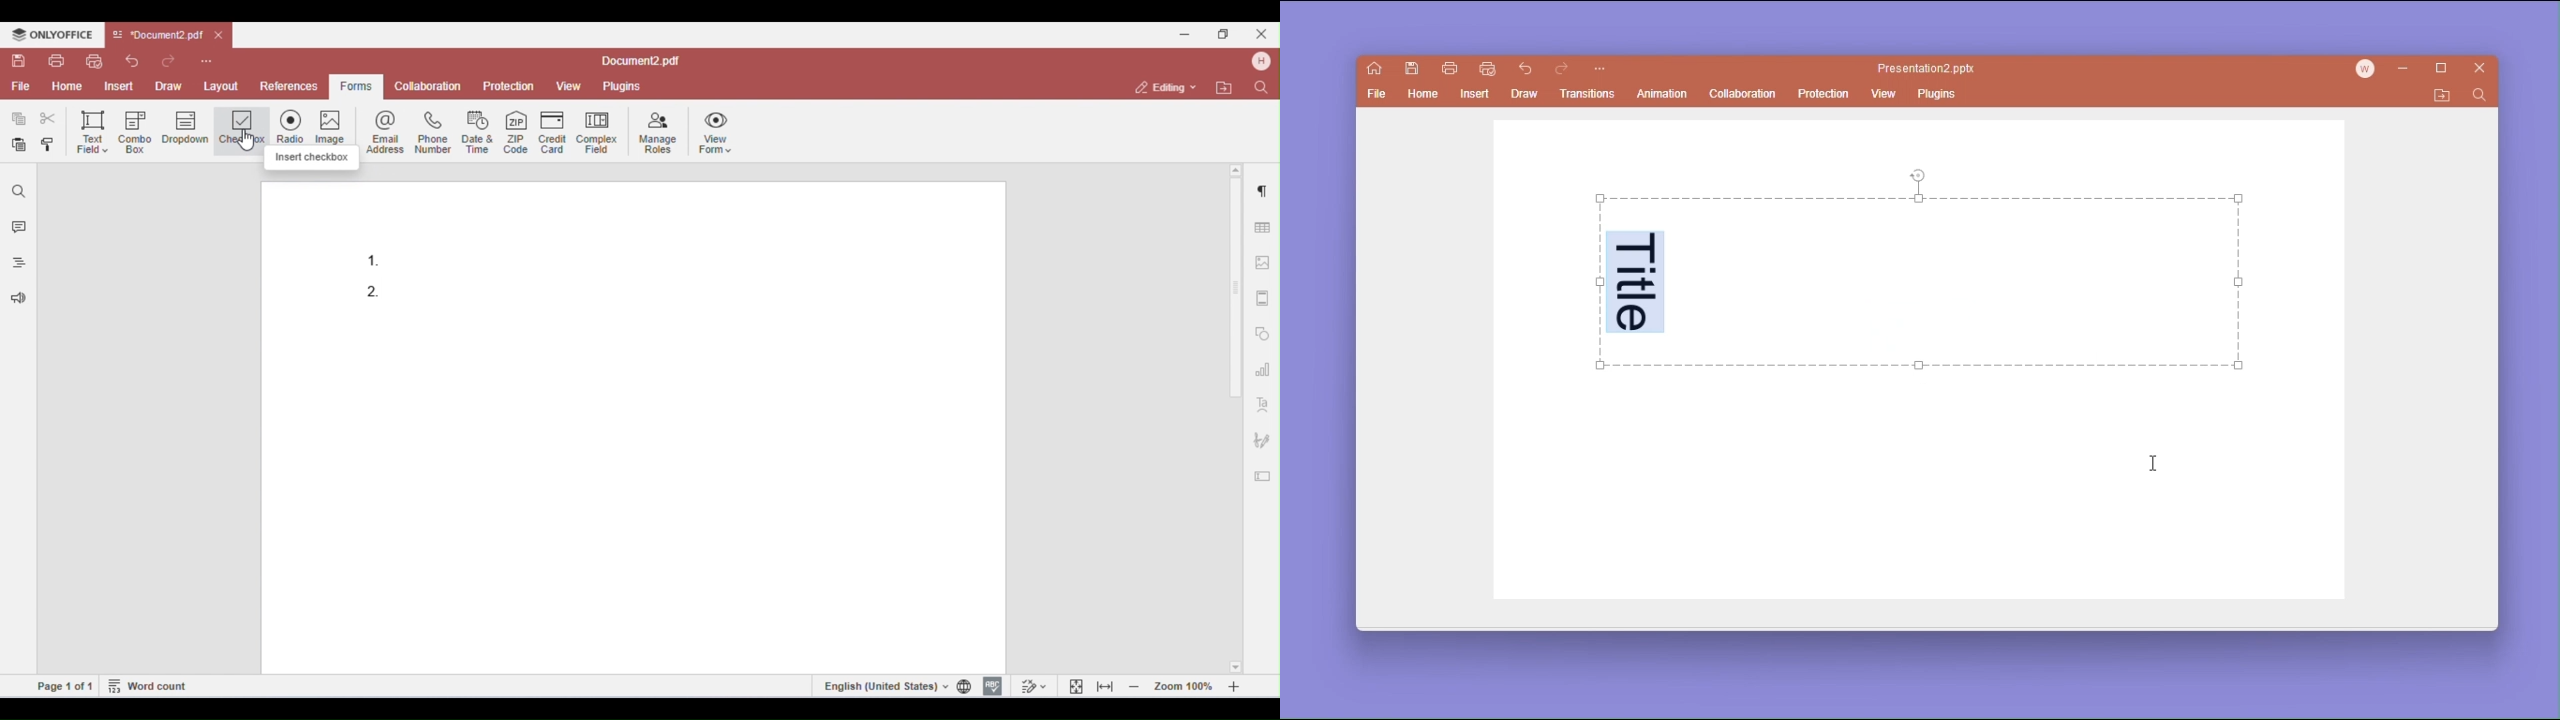 This screenshot has height=728, width=2576. I want to click on maximize, so click(2445, 69).